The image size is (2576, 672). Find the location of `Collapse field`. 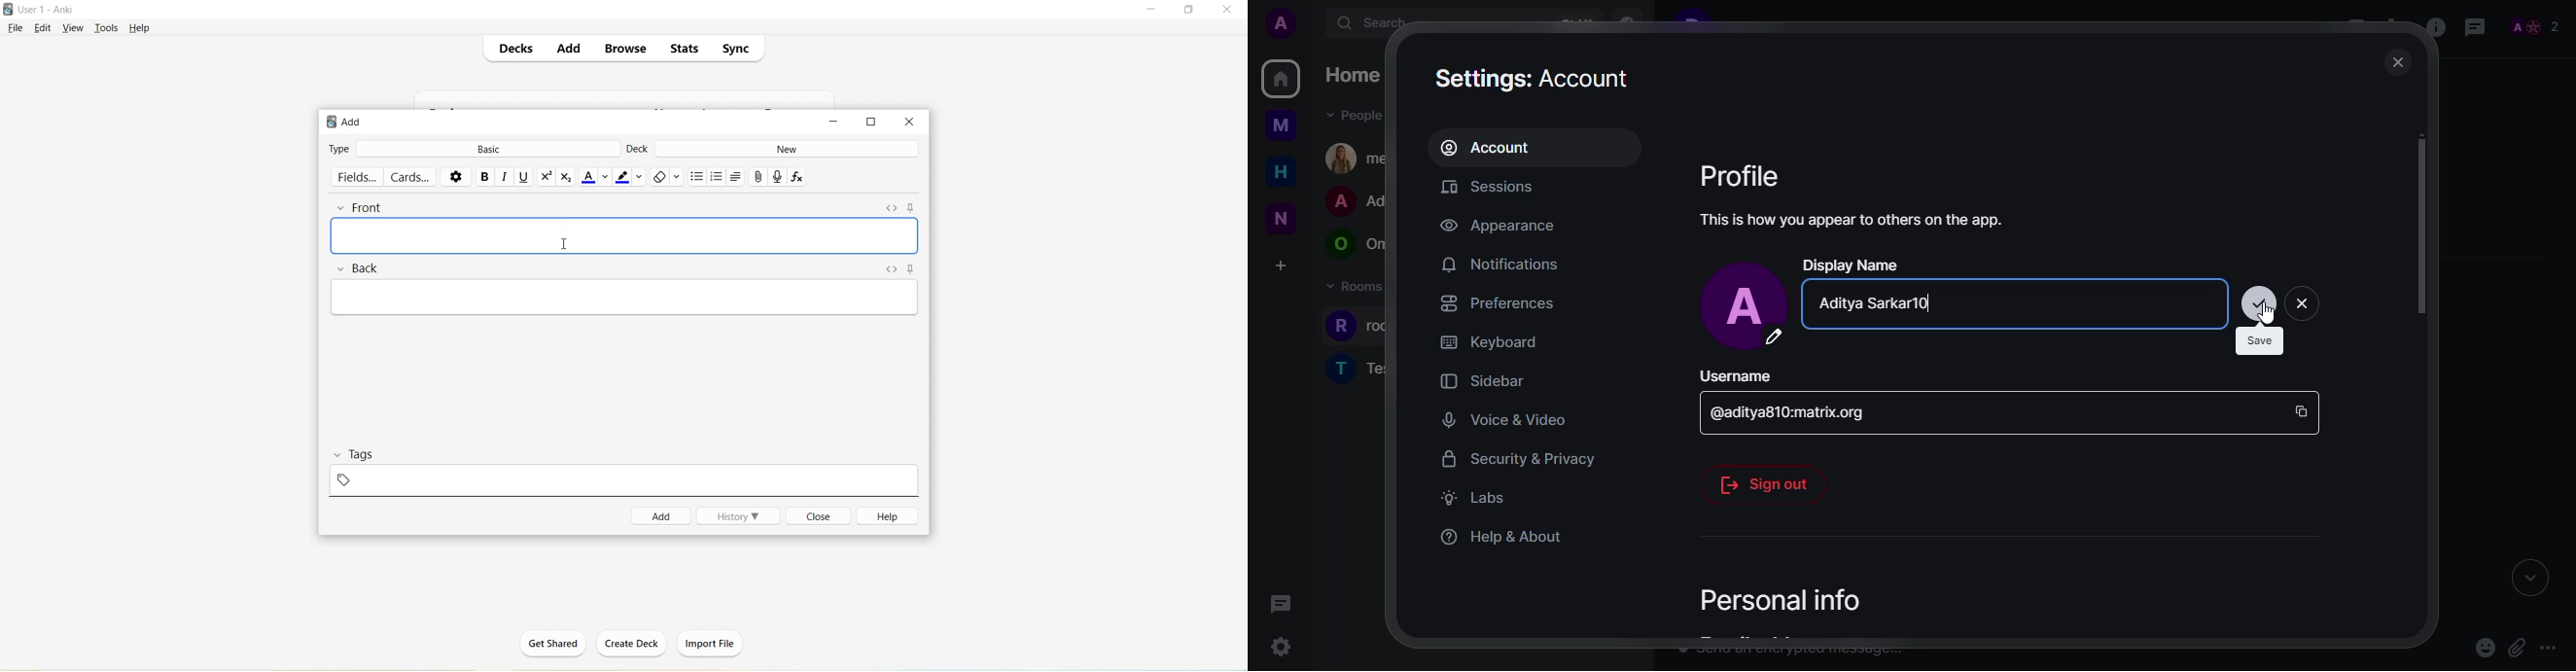

Collapse field is located at coordinates (343, 269).